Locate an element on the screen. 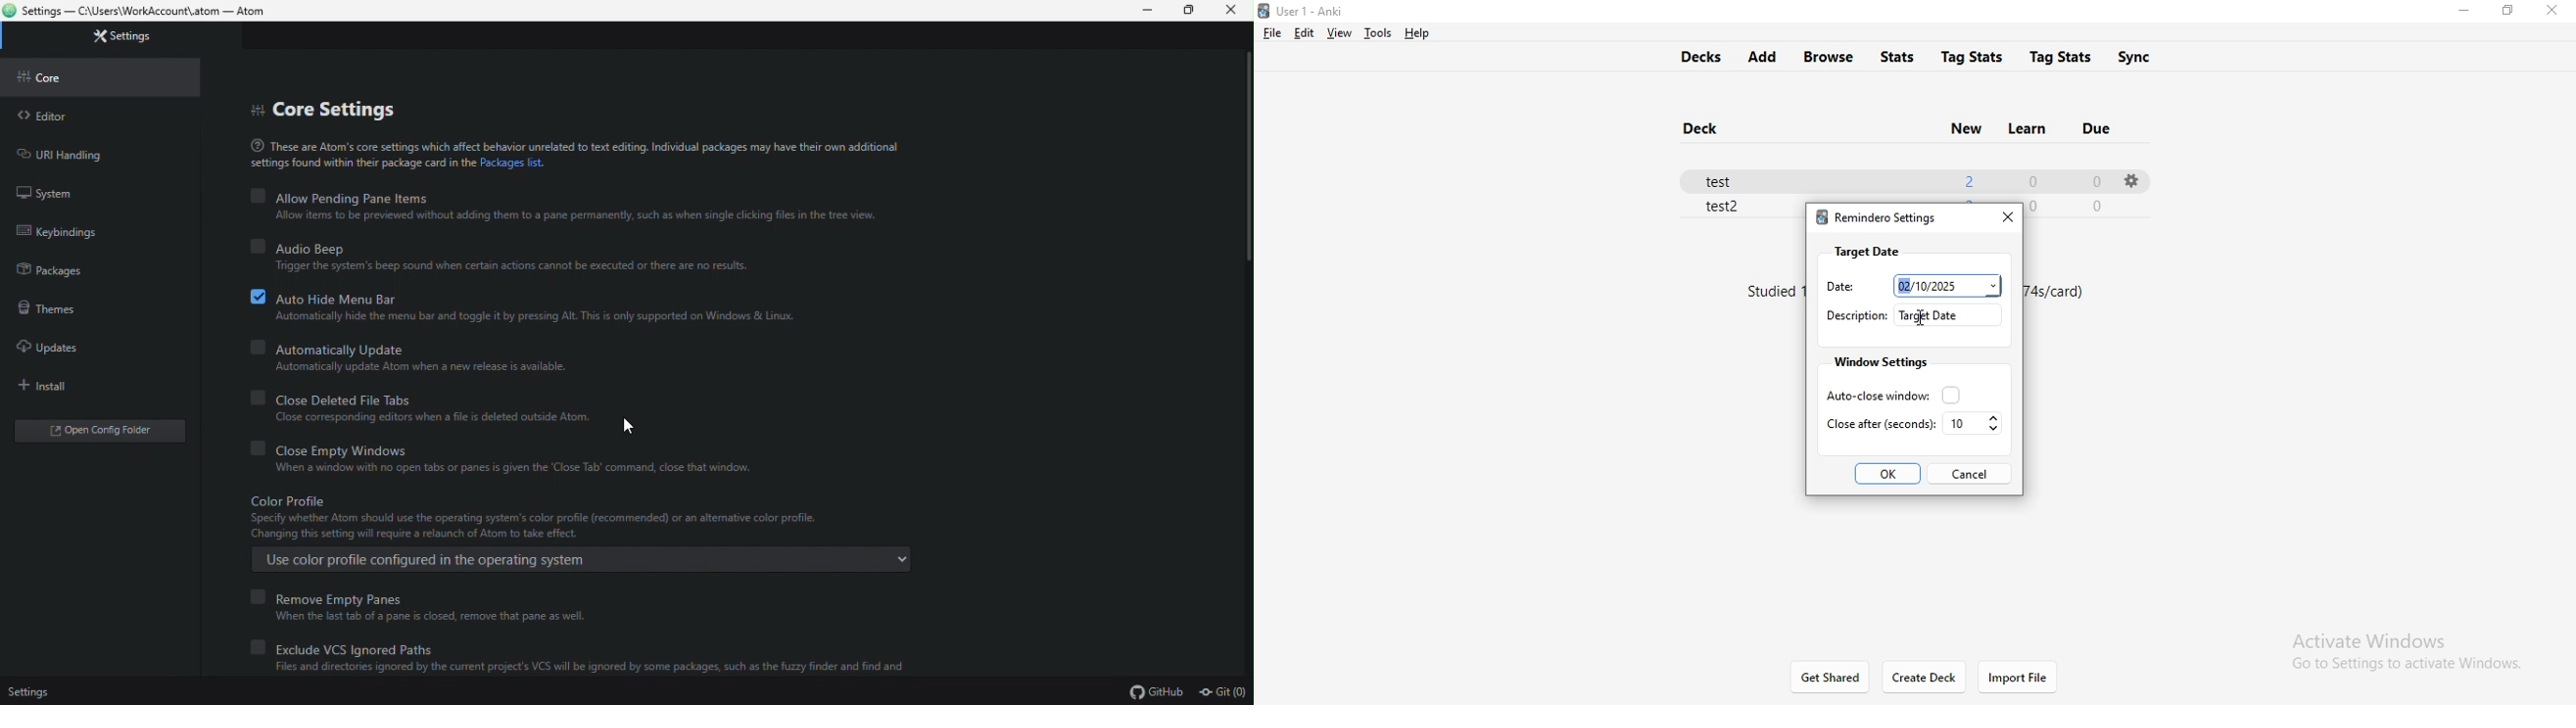  ok is located at coordinates (1890, 475).